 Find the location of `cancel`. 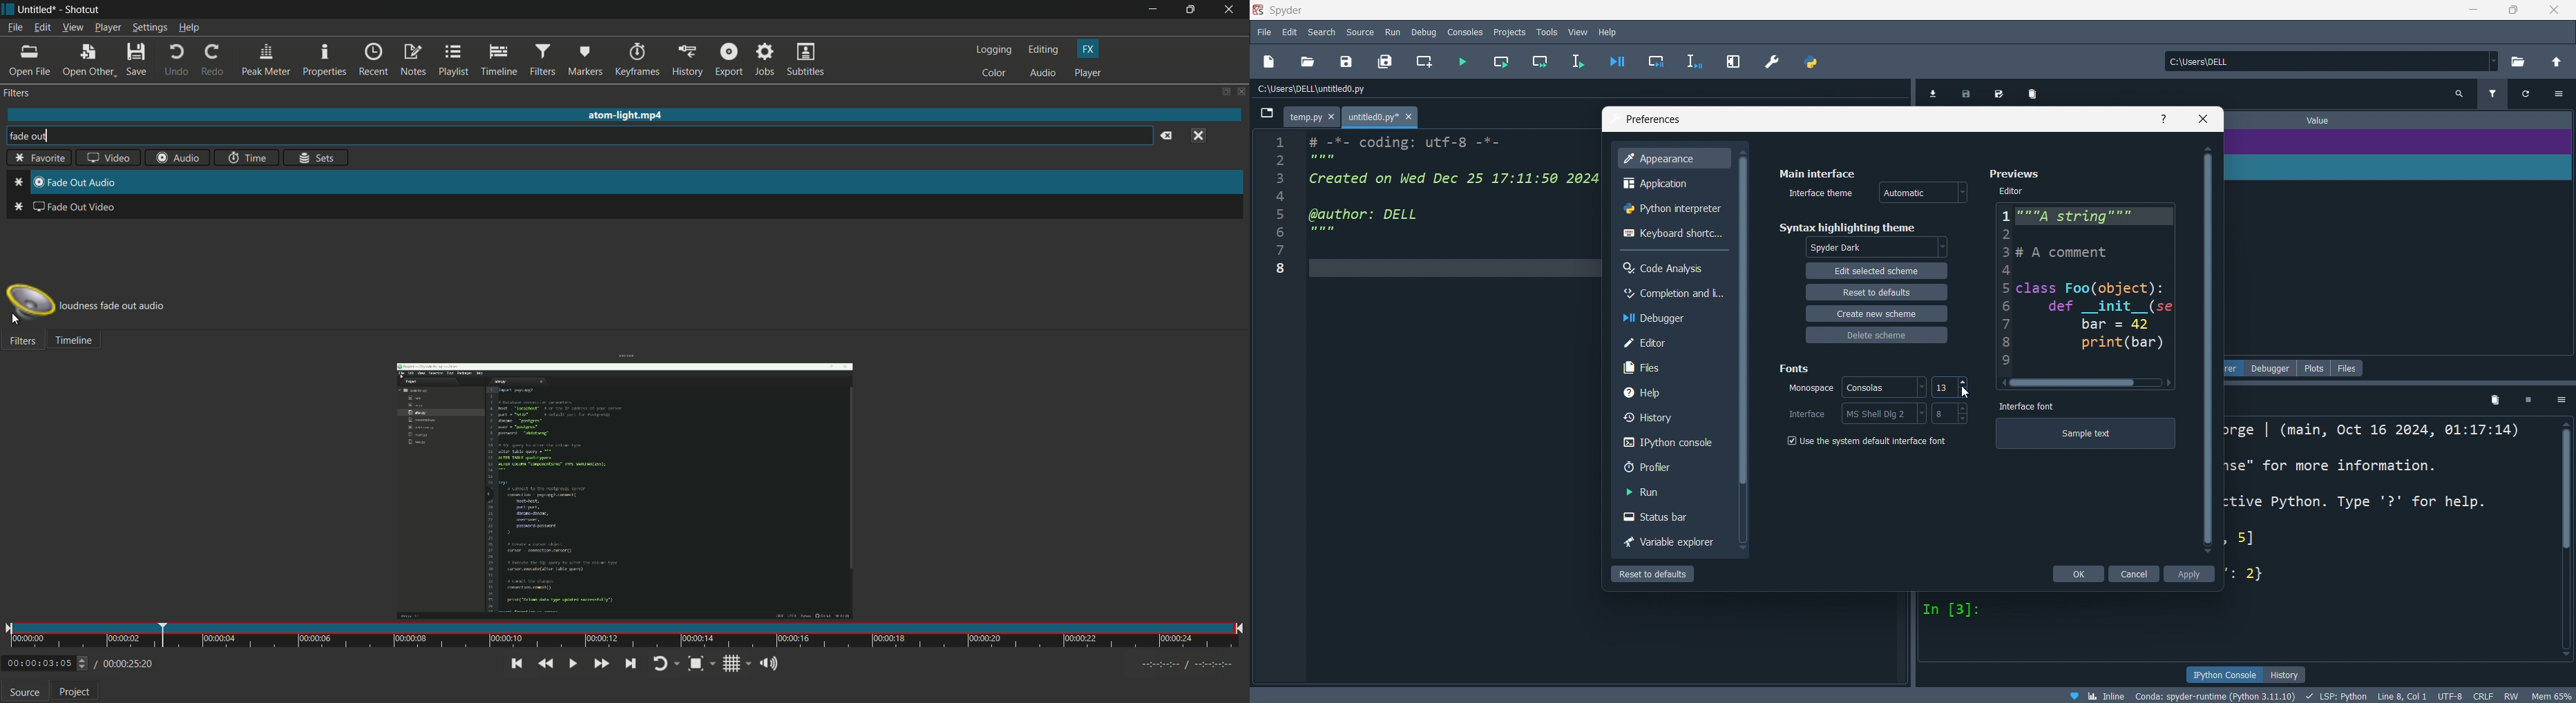

cancel is located at coordinates (2136, 572).